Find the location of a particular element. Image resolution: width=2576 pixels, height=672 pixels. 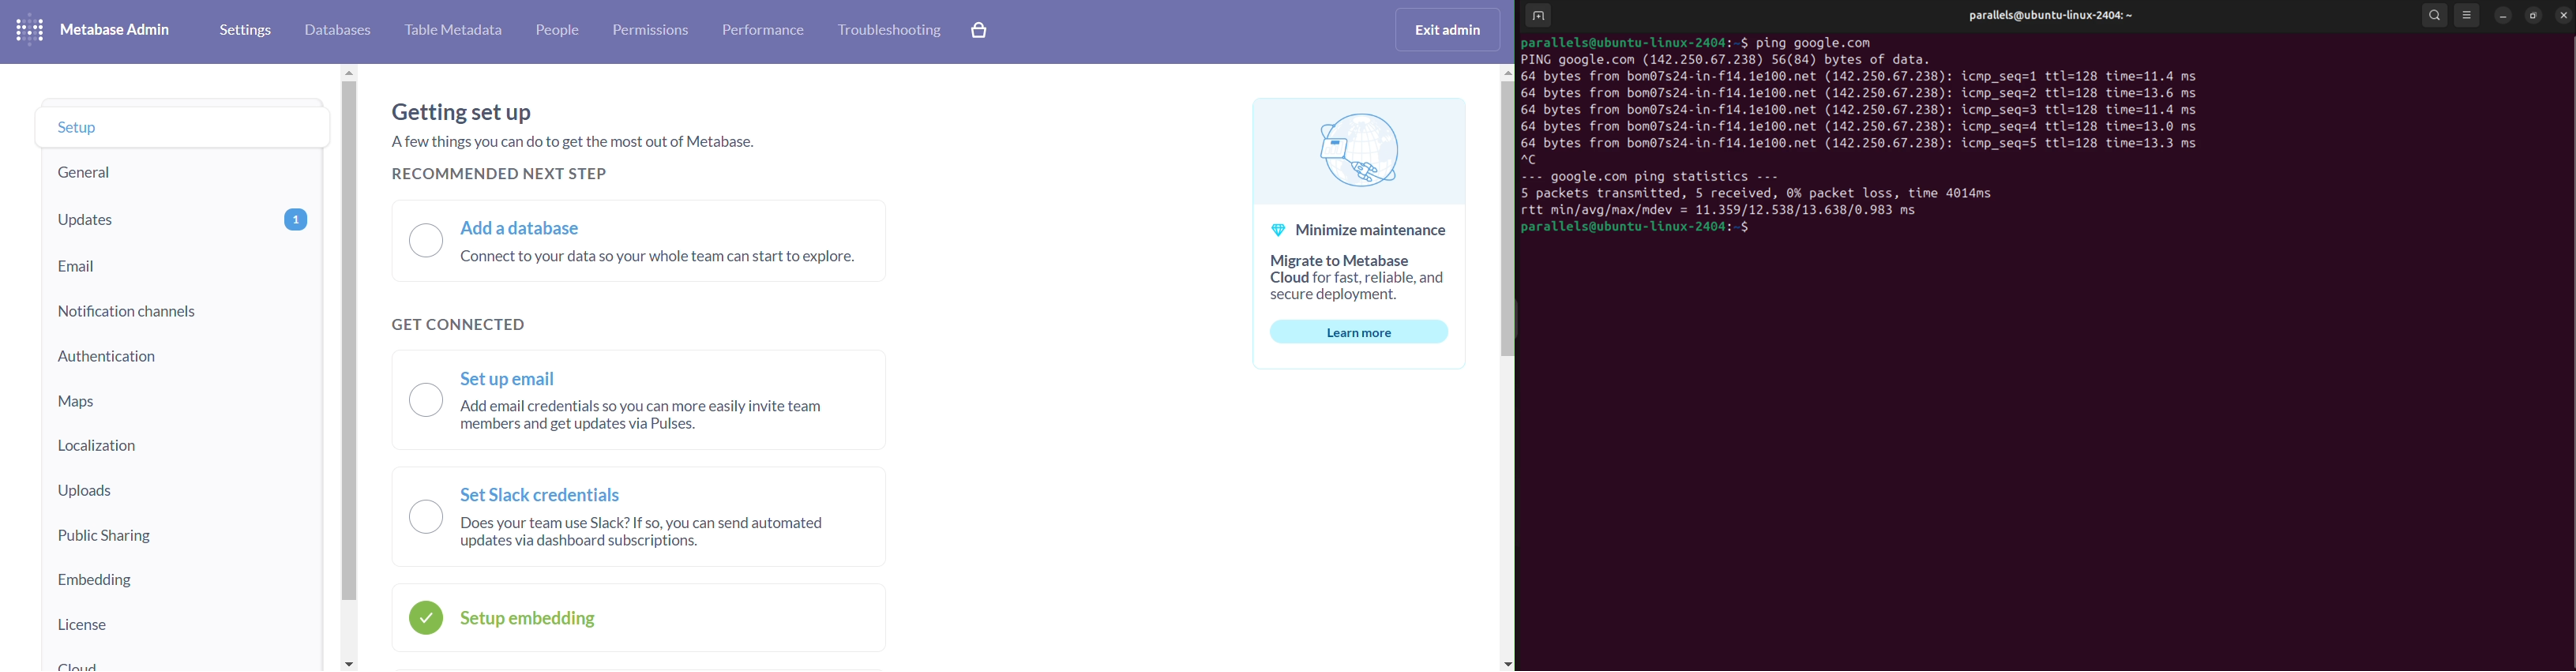

time 401 s is located at coordinates (1956, 194).